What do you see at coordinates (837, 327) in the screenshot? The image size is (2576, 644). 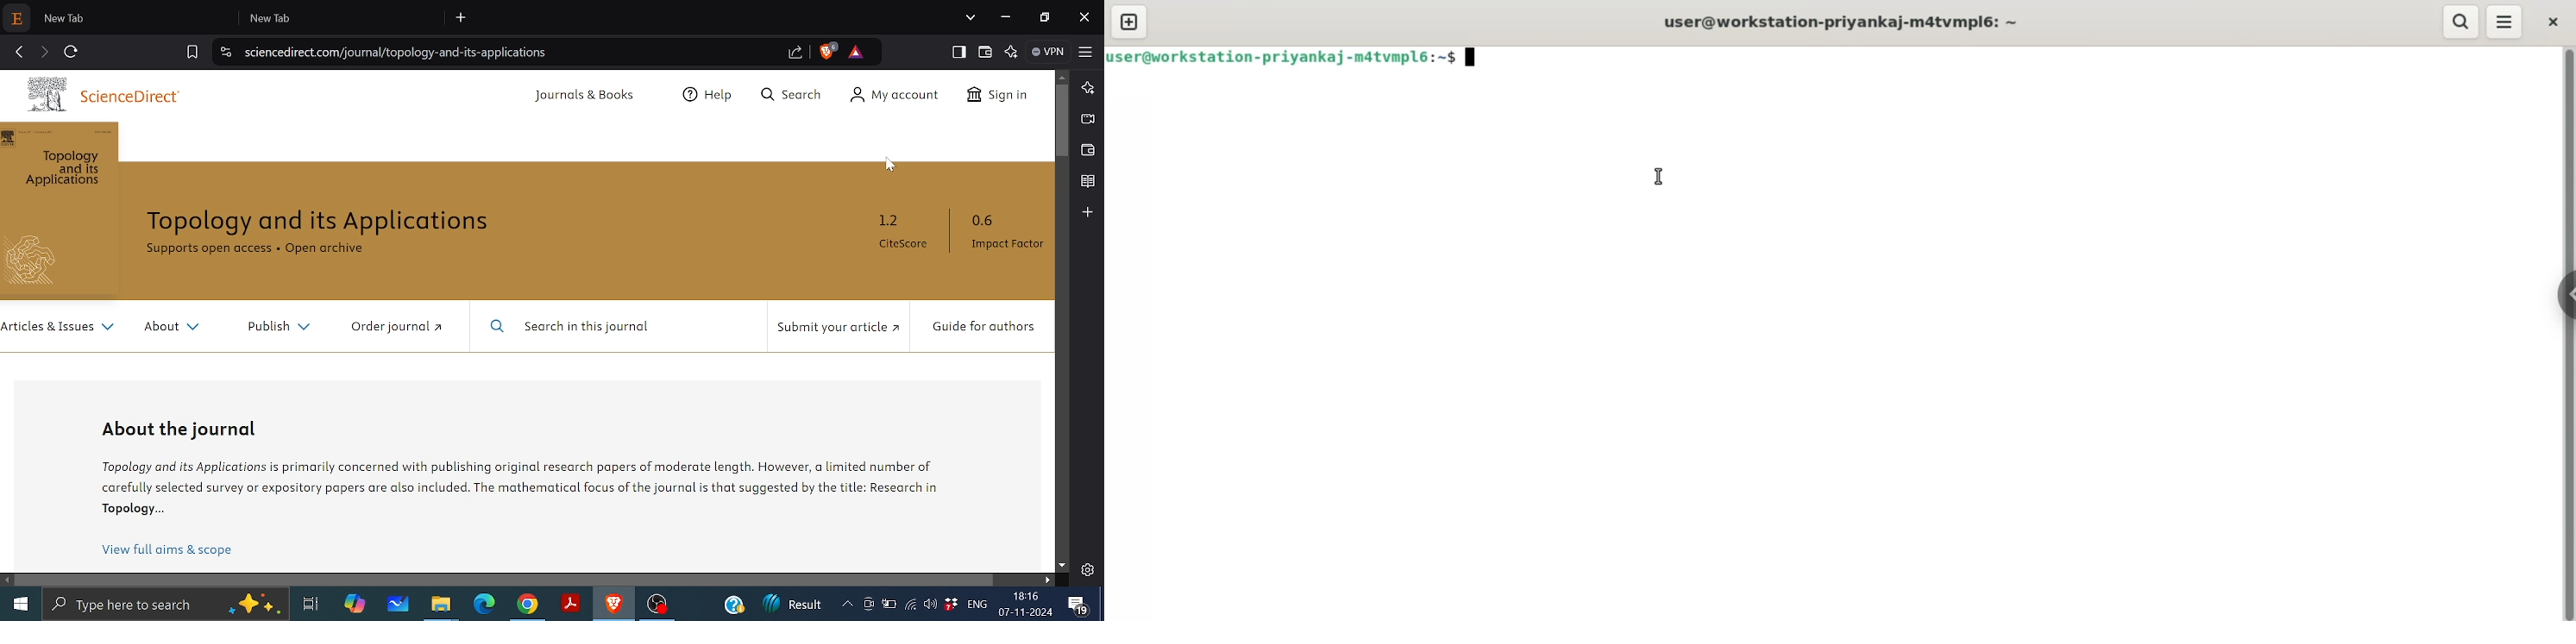 I see `Submit your article` at bounding box center [837, 327].